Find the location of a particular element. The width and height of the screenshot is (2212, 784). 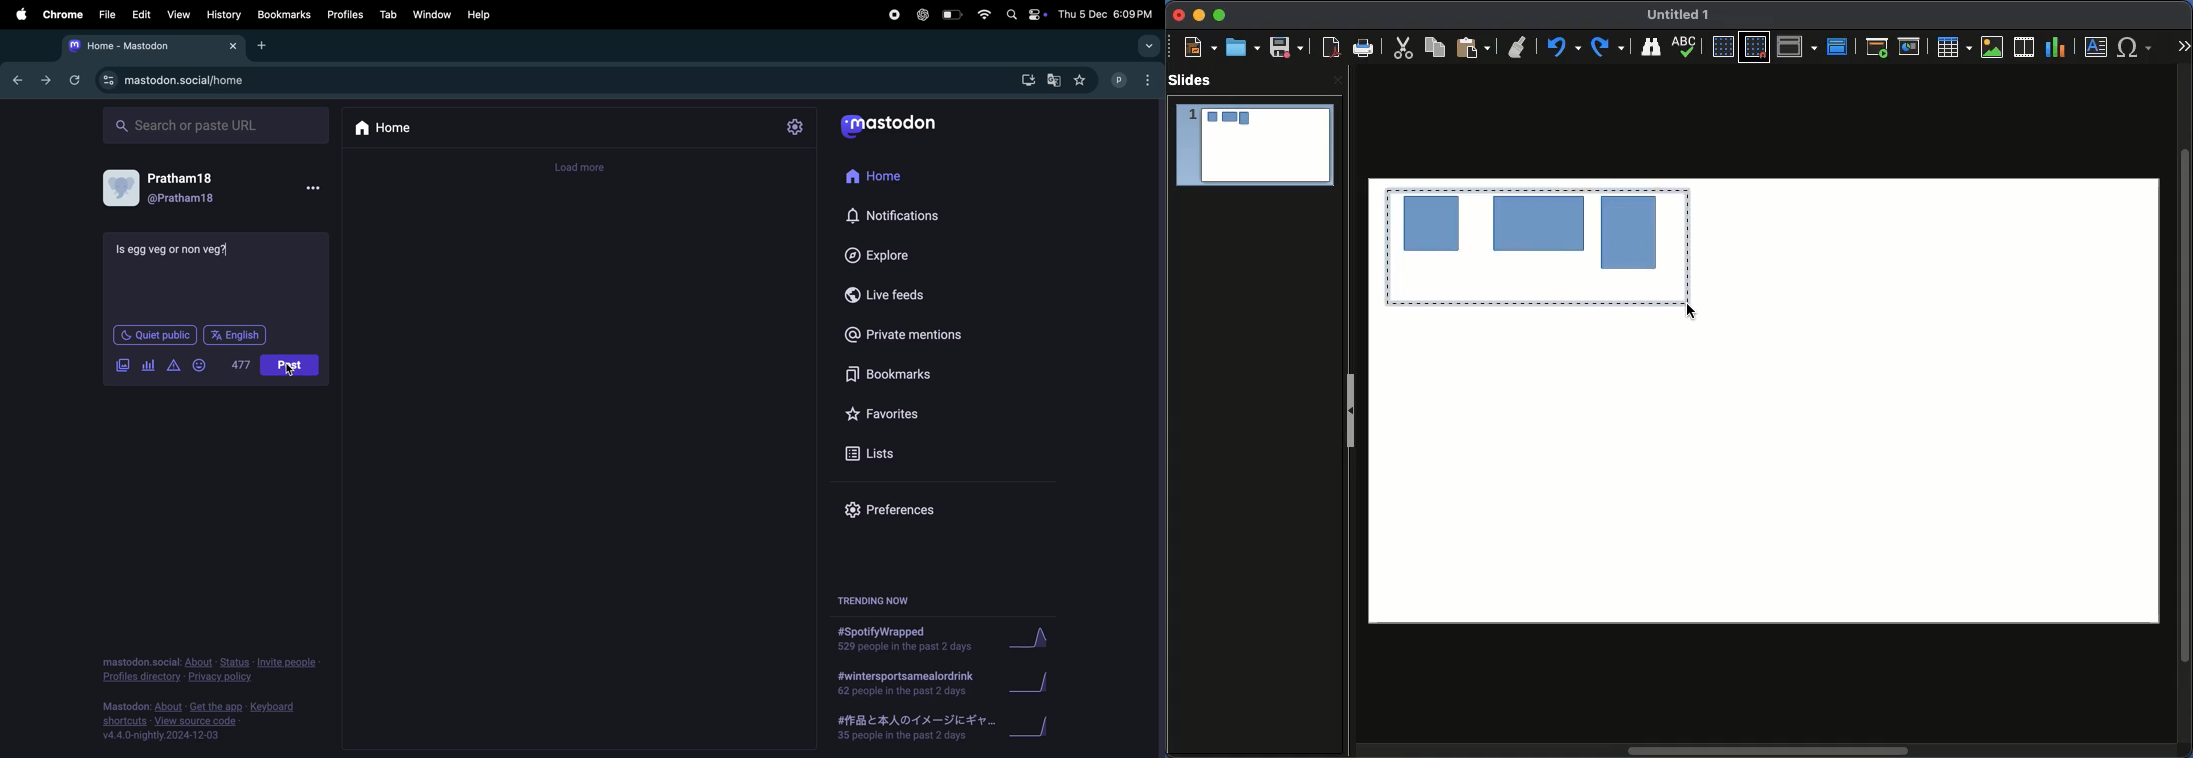

google translate is located at coordinates (1057, 82).